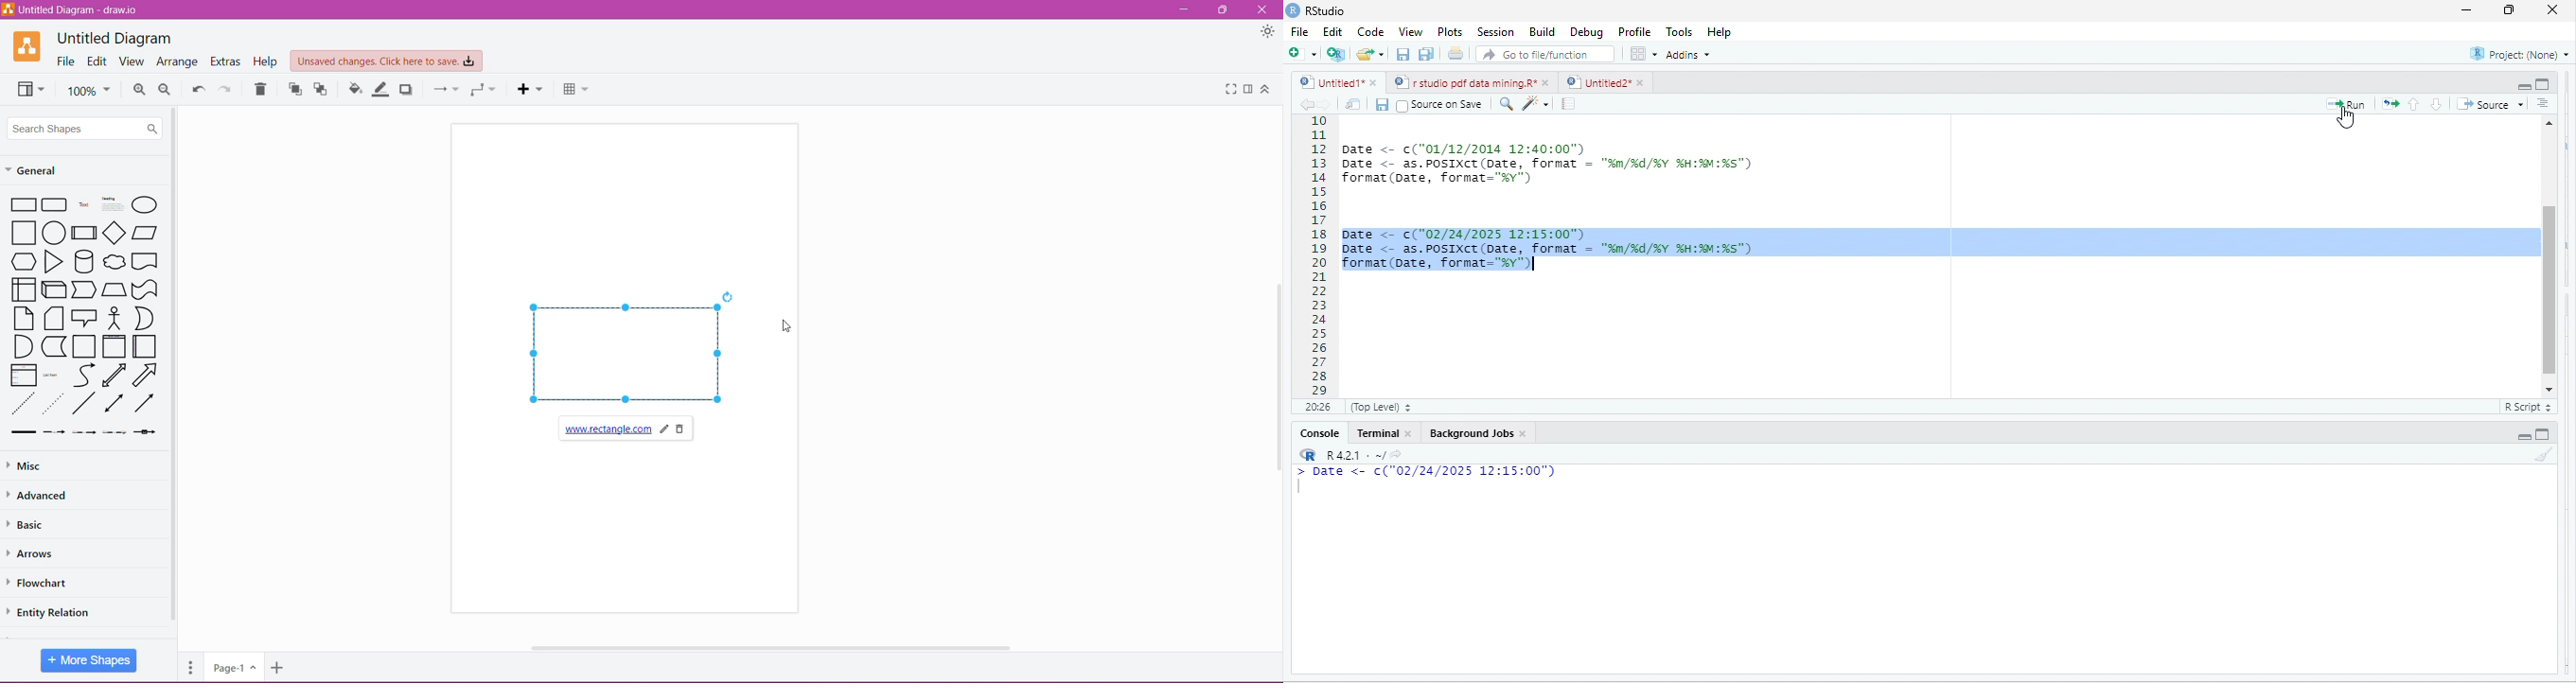 This screenshot has width=2576, height=700. I want to click on Unsaved Changes. Click here to save., so click(386, 61).